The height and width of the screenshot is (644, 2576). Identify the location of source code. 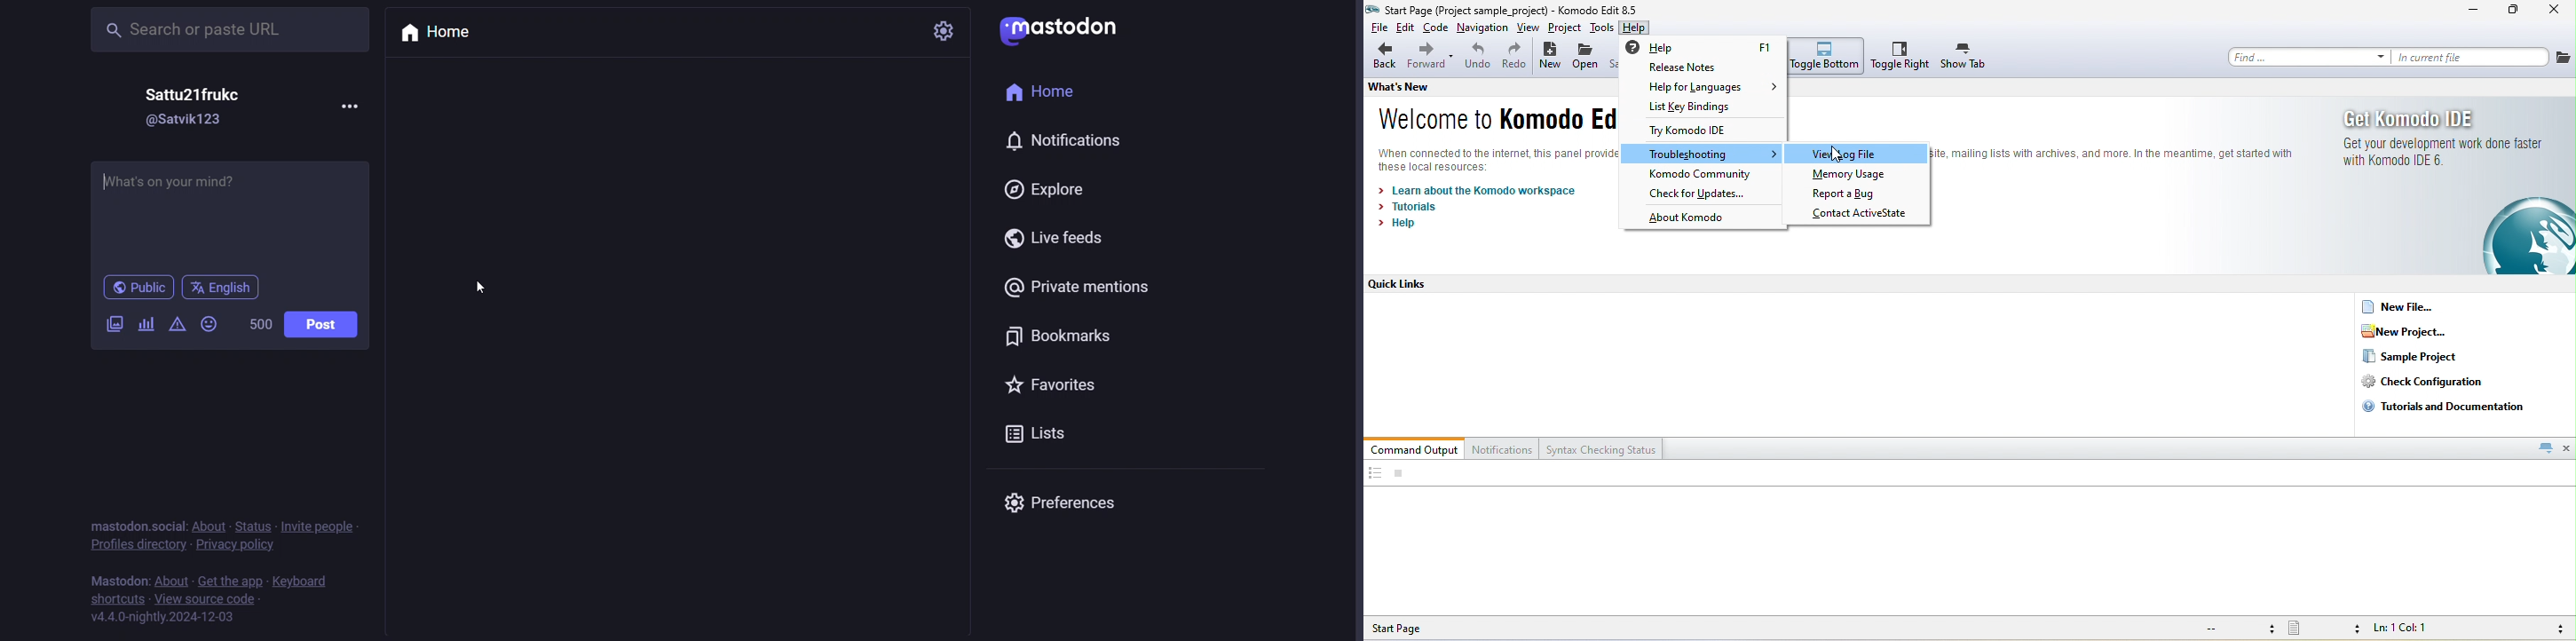
(205, 598).